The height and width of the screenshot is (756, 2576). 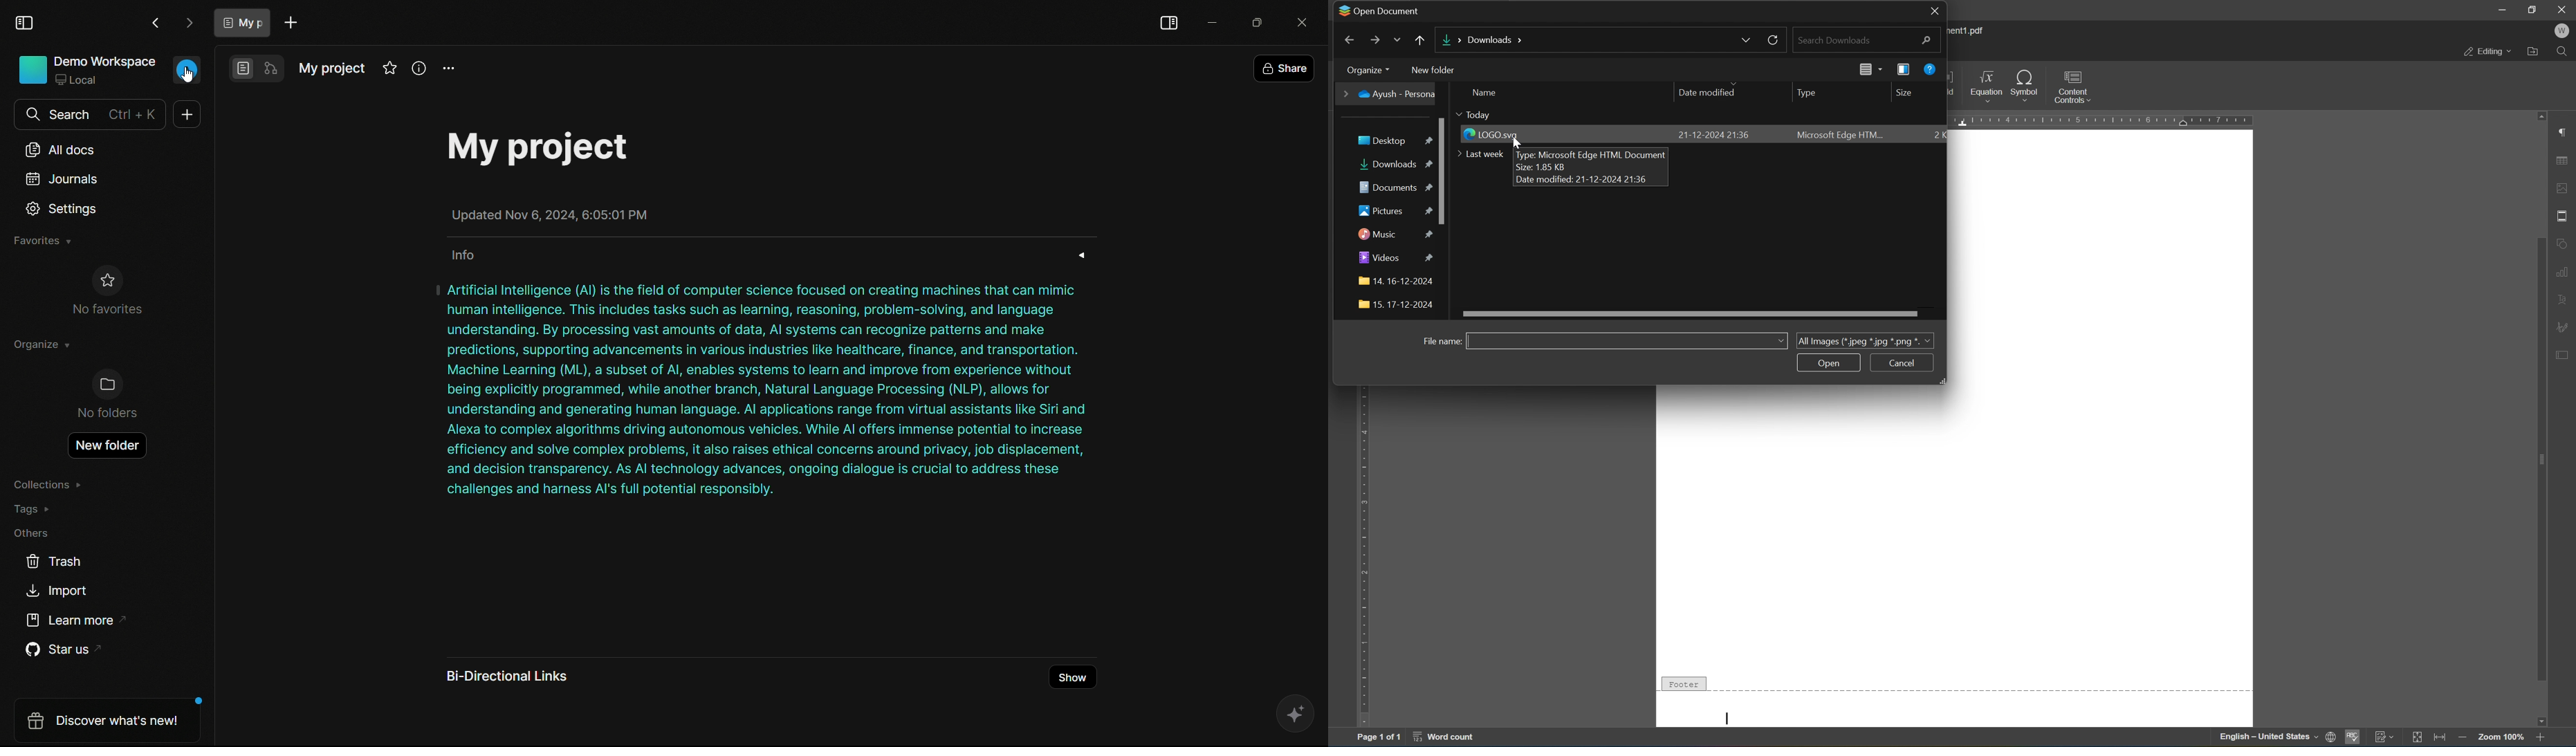 What do you see at coordinates (1394, 210) in the screenshot?
I see `pictures` at bounding box center [1394, 210].